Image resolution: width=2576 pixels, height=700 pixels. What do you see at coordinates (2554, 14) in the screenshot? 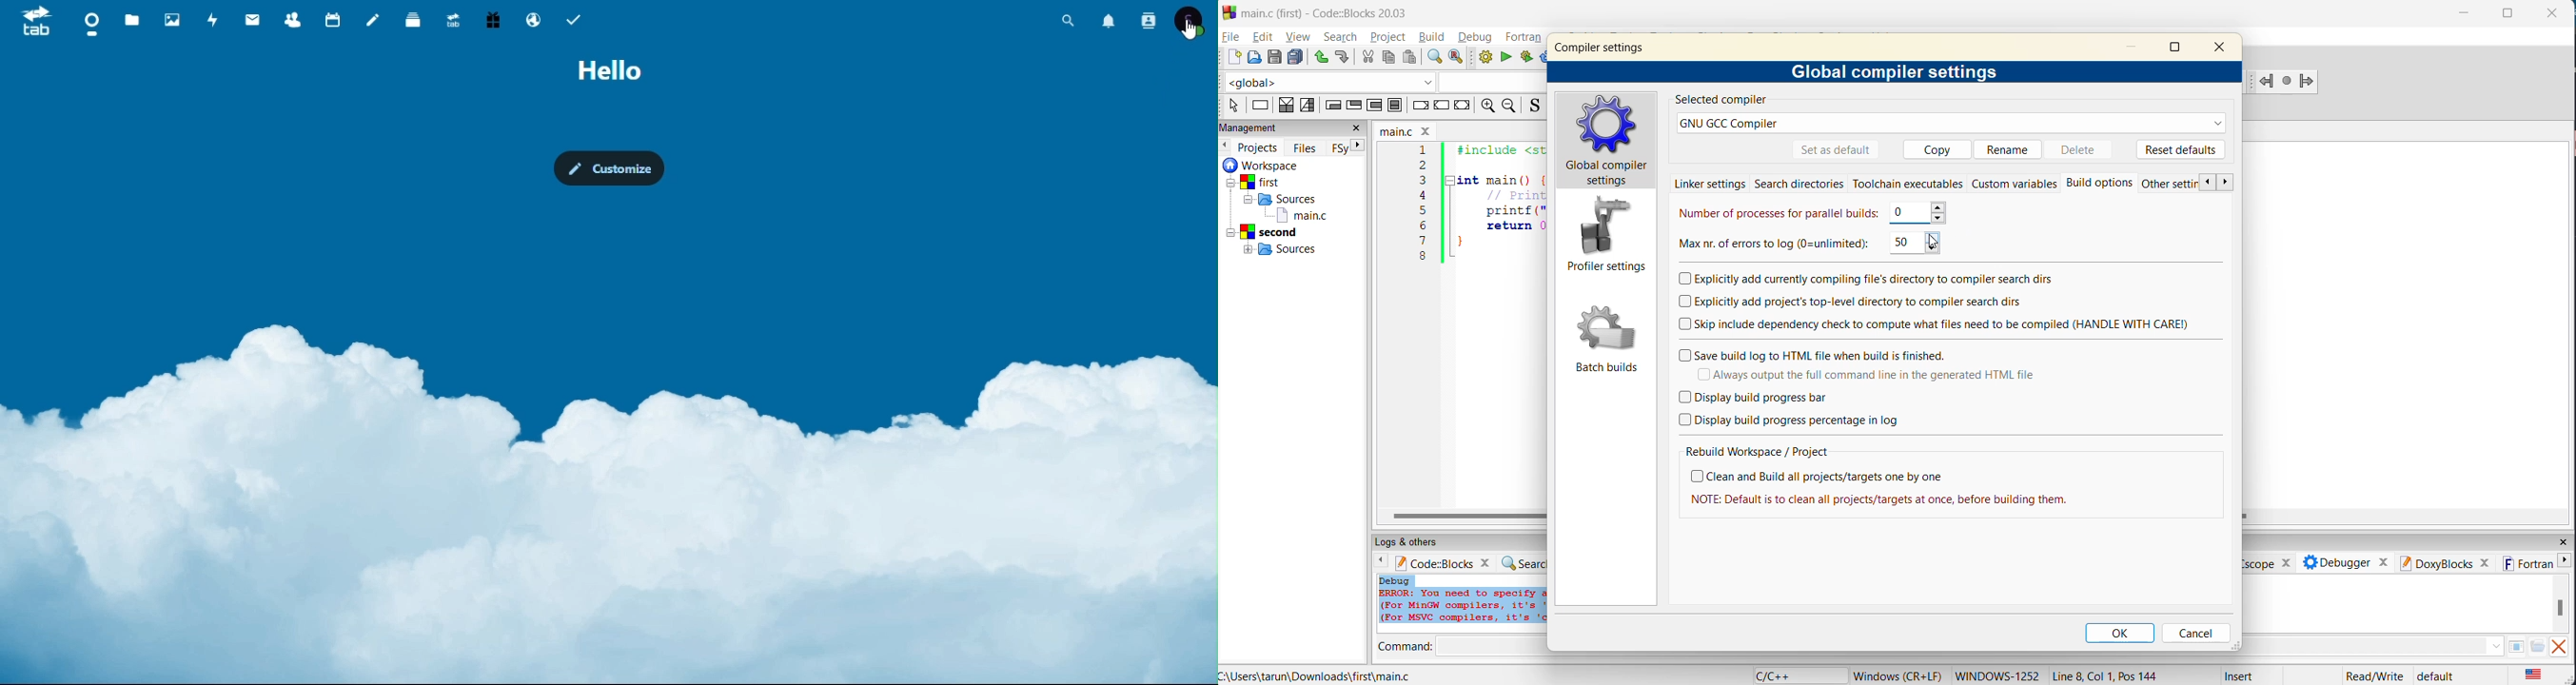
I see `close` at bounding box center [2554, 14].